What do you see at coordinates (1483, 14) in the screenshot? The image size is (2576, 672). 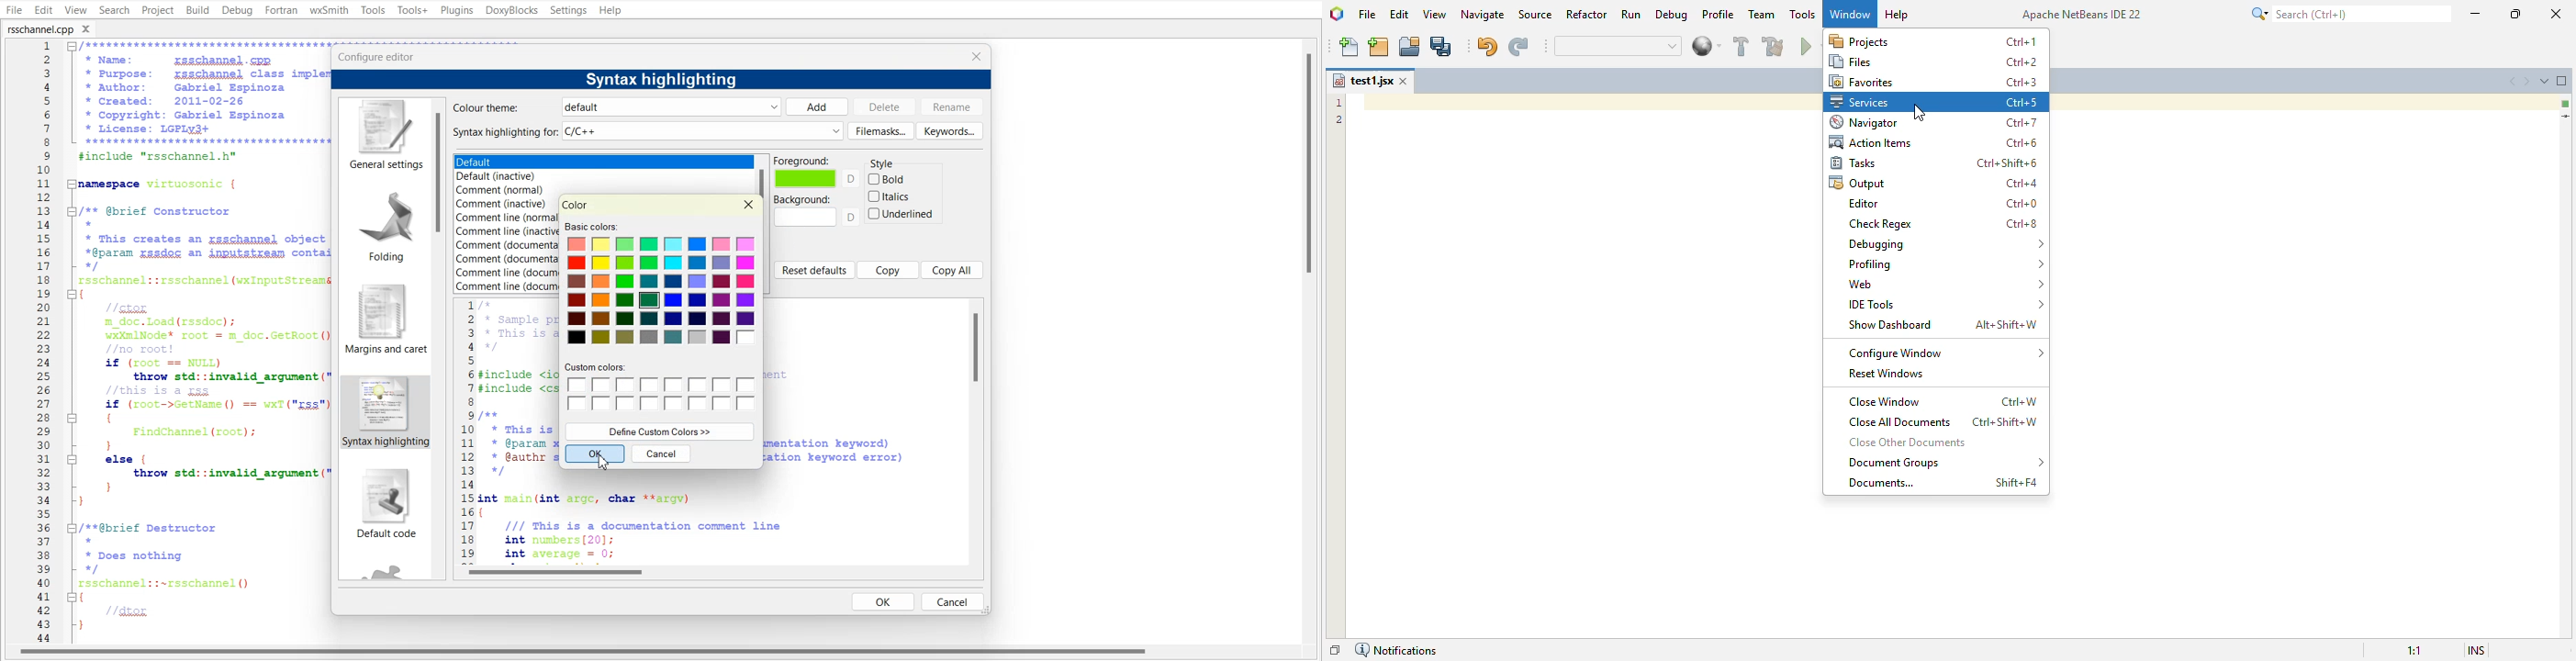 I see `navigate` at bounding box center [1483, 14].